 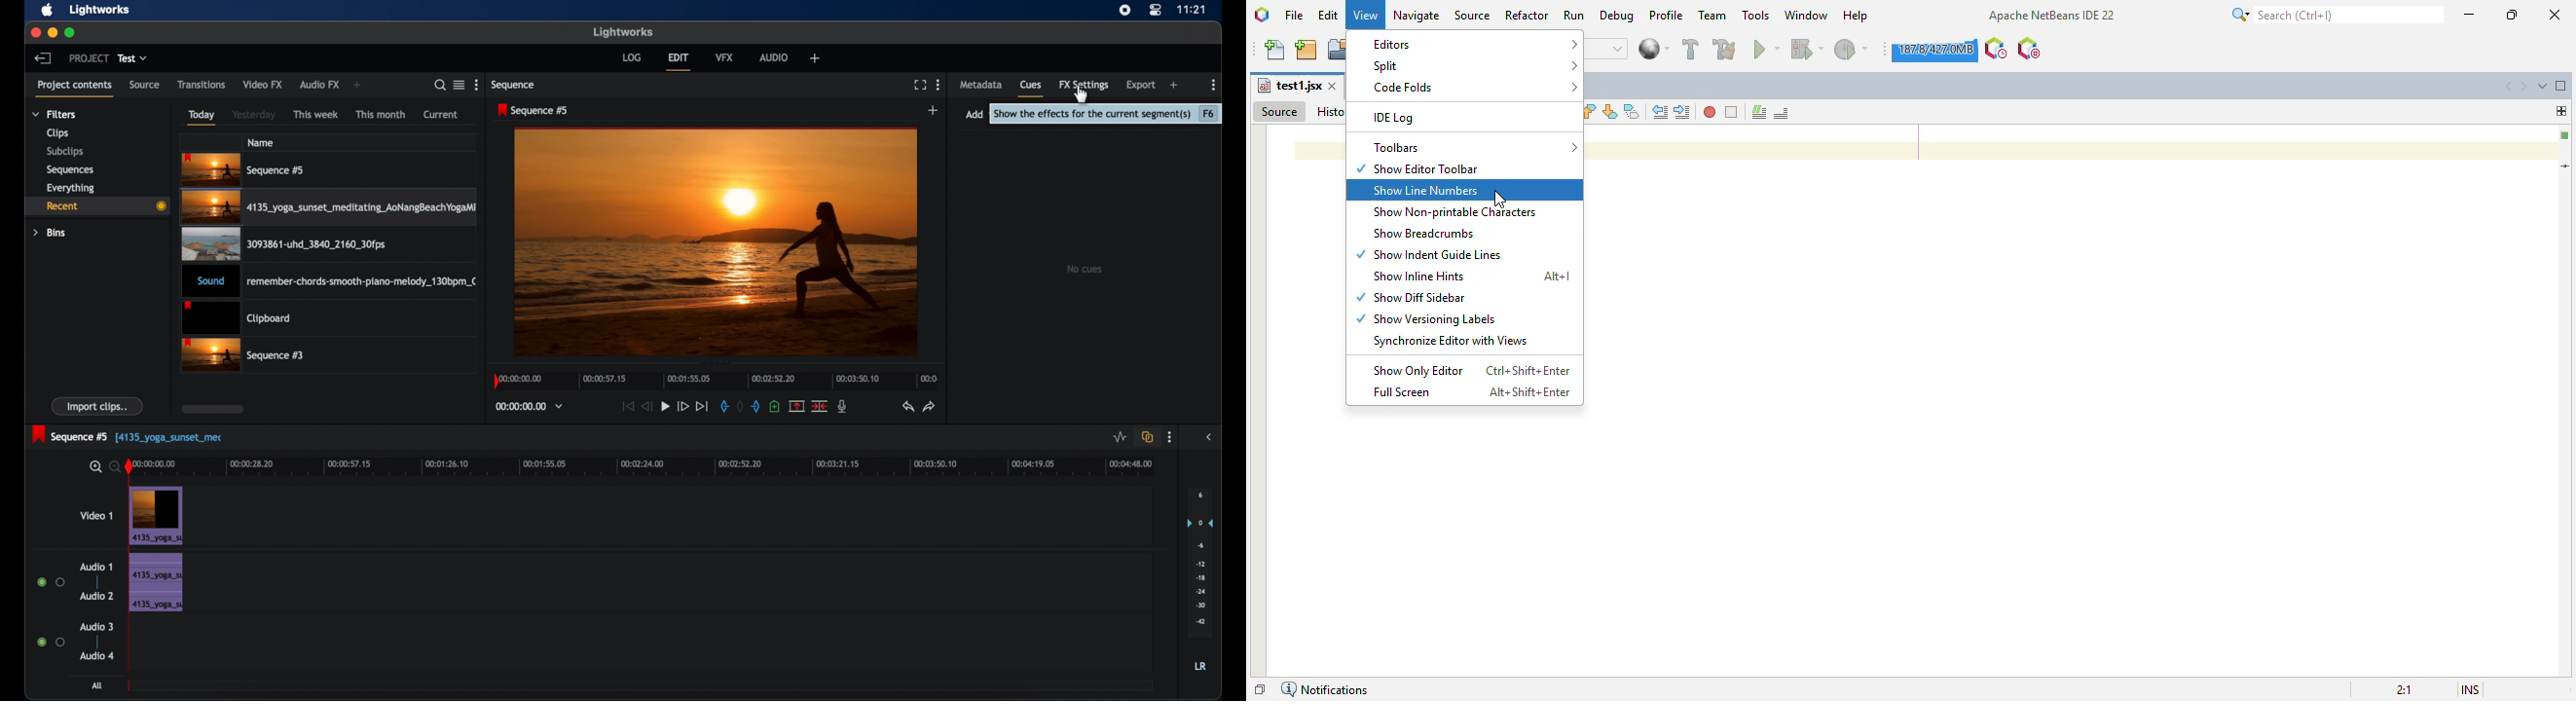 What do you see at coordinates (42, 58) in the screenshot?
I see `back` at bounding box center [42, 58].